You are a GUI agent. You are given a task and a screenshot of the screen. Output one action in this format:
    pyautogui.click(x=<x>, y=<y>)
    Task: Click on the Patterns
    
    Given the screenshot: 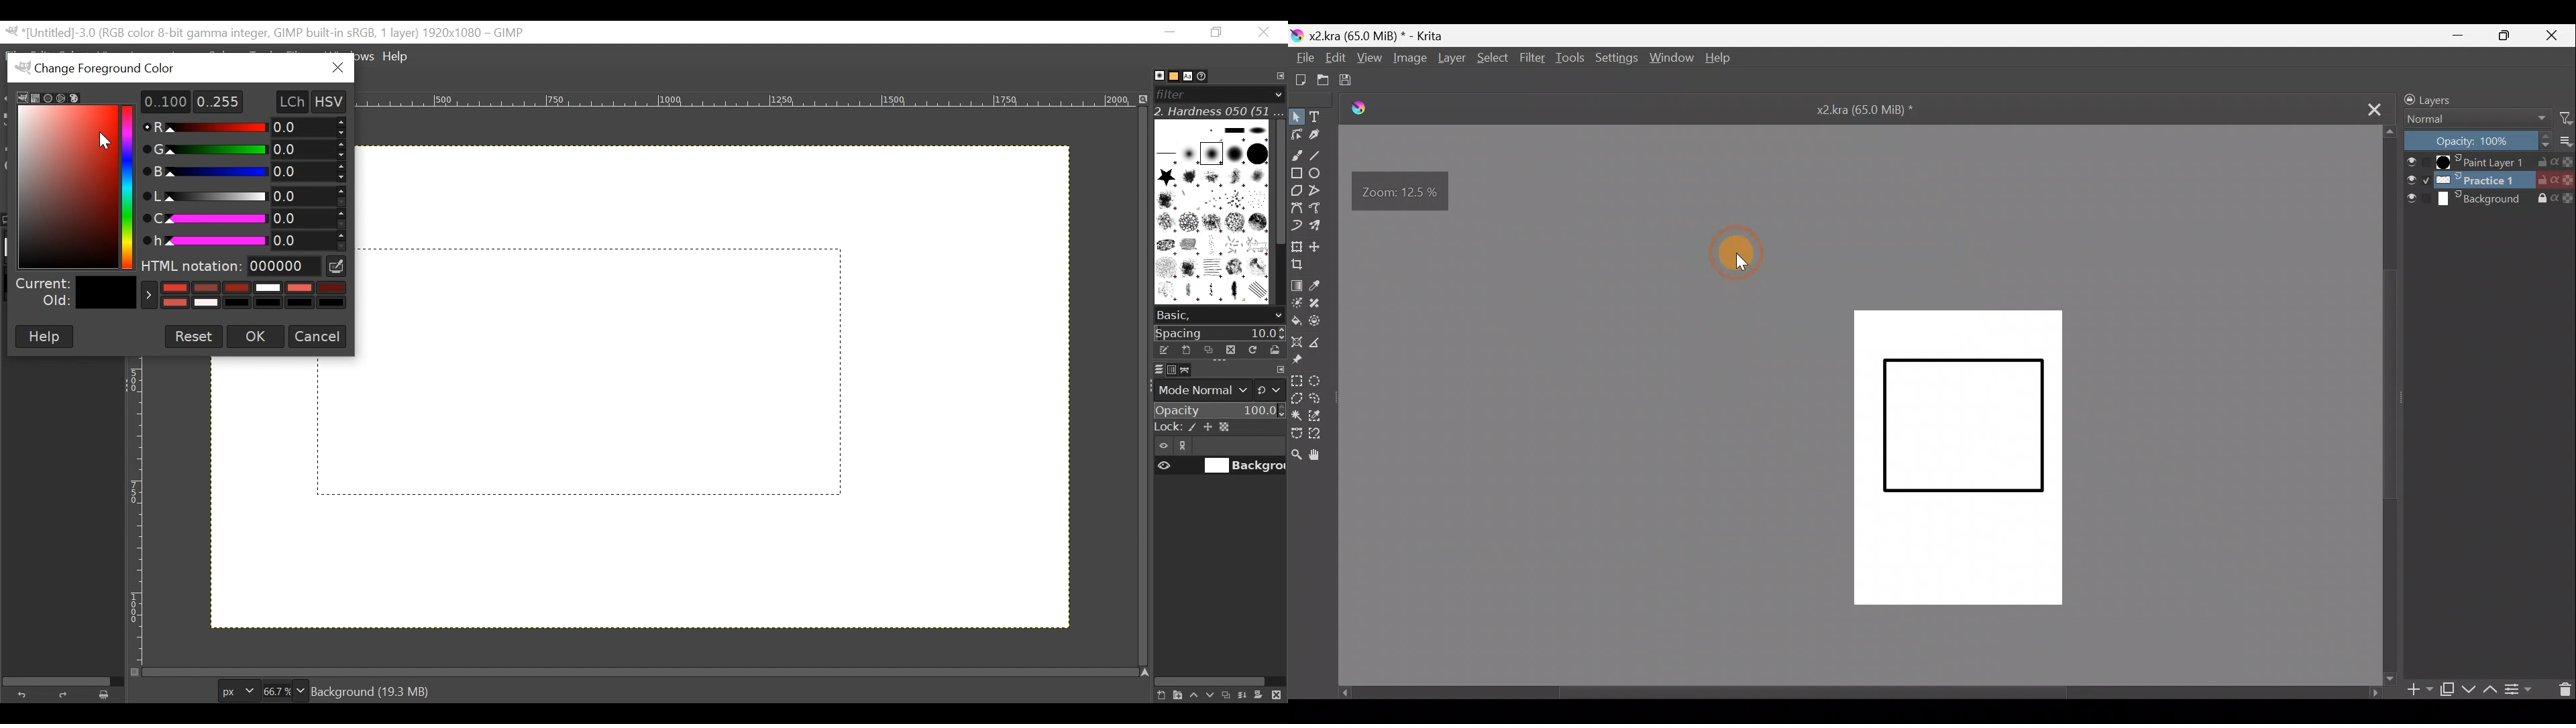 What is the action you would take?
    pyautogui.click(x=1210, y=215)
    